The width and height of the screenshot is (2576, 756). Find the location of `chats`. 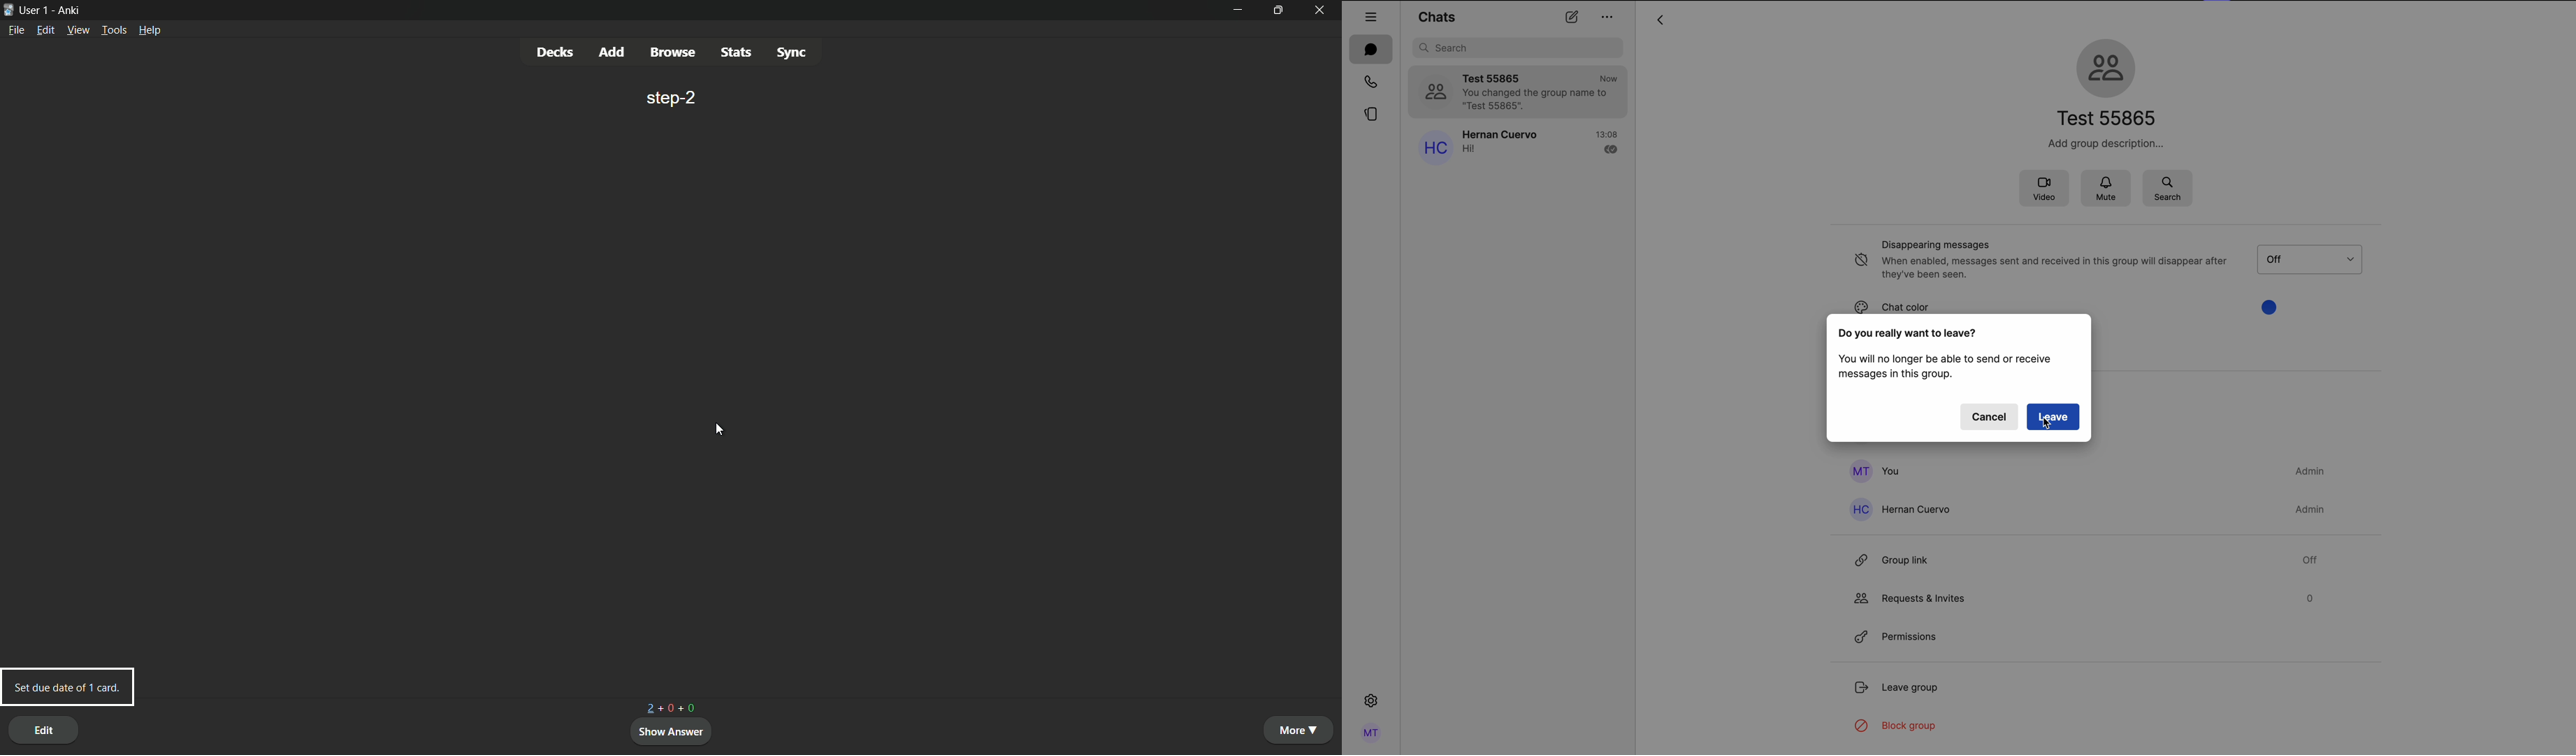

chats is located at coordinates (1370, 49).